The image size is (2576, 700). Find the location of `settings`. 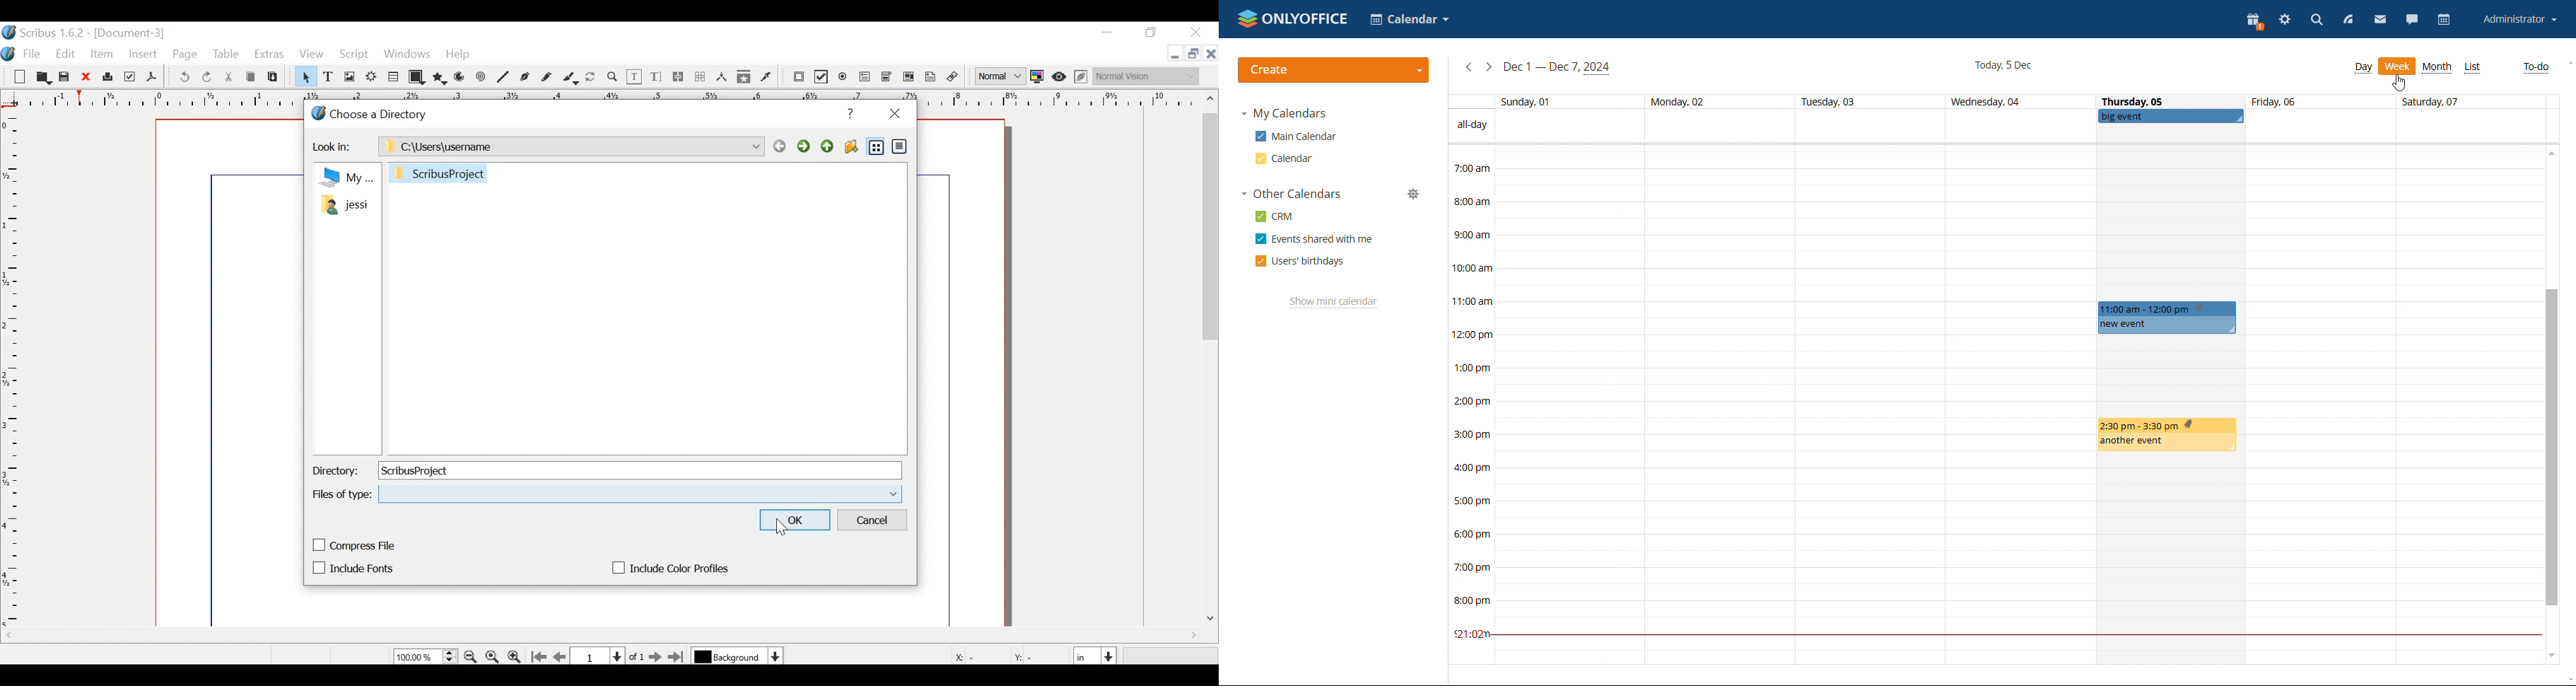

settings is located at coordinates (2283, 19).